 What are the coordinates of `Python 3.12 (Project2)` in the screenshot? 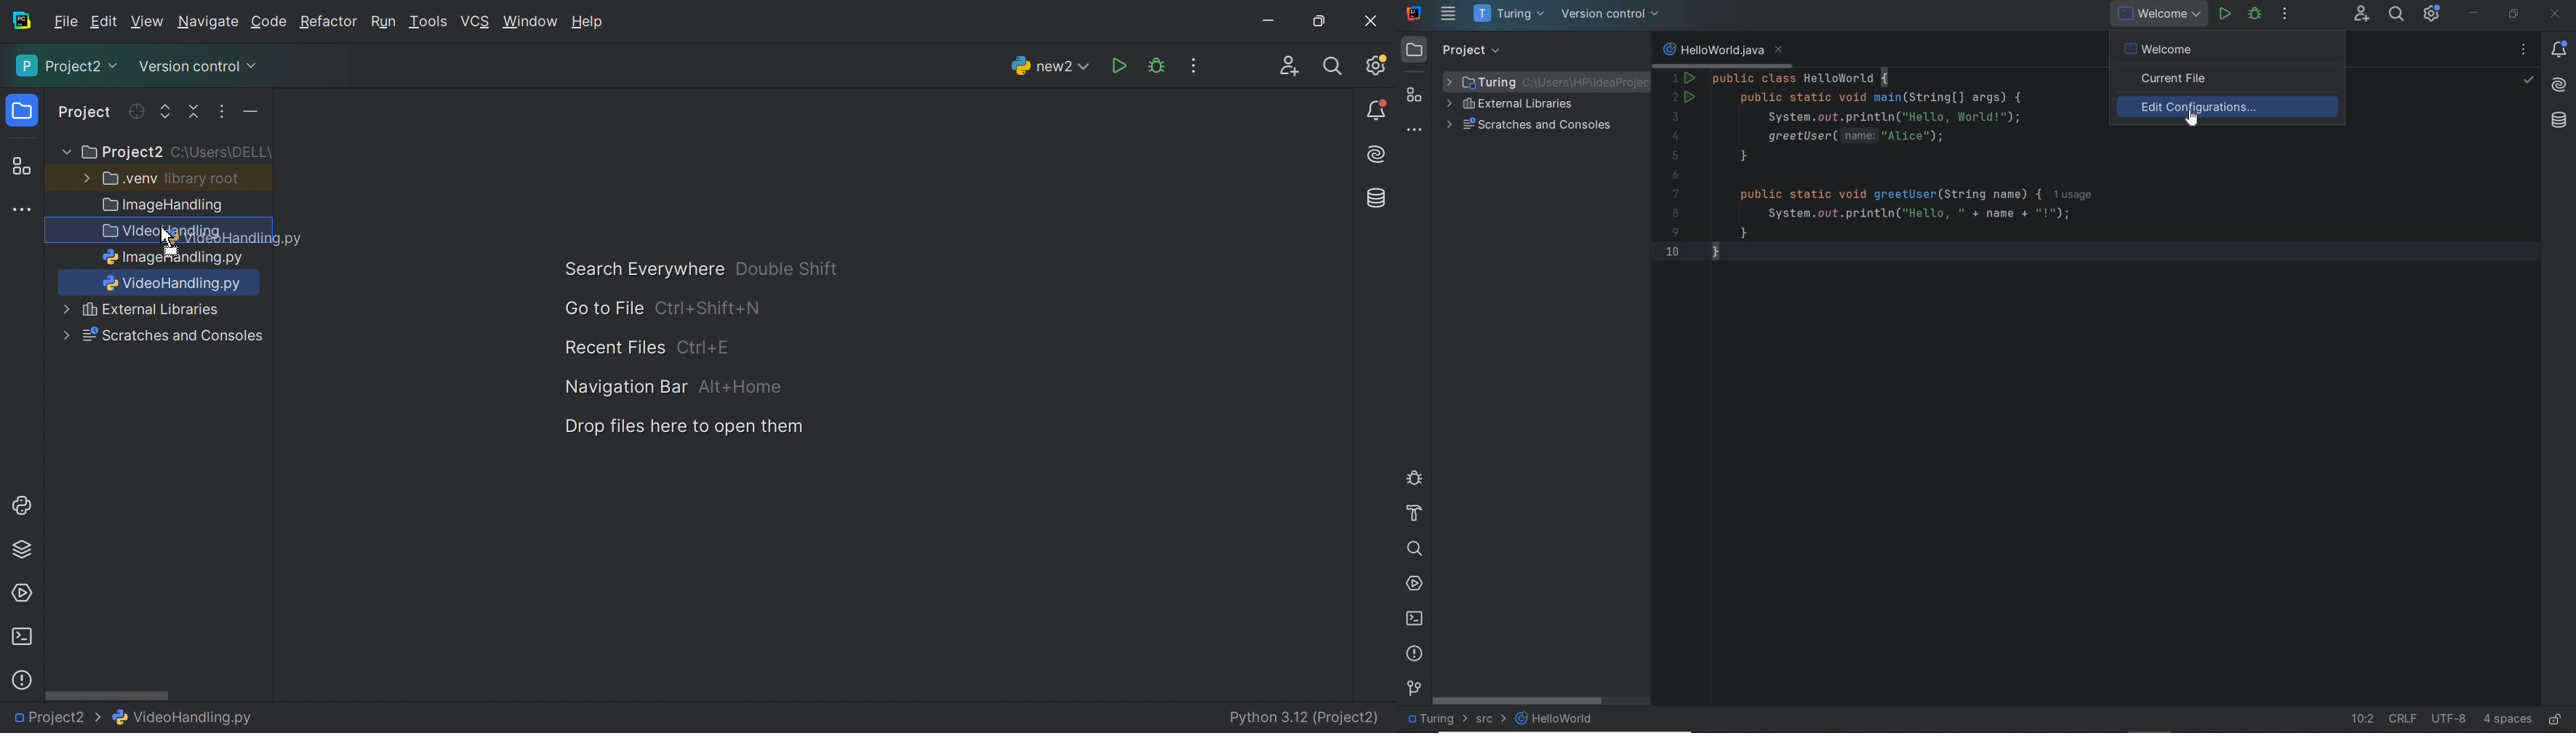 It's located at (1305, 718).